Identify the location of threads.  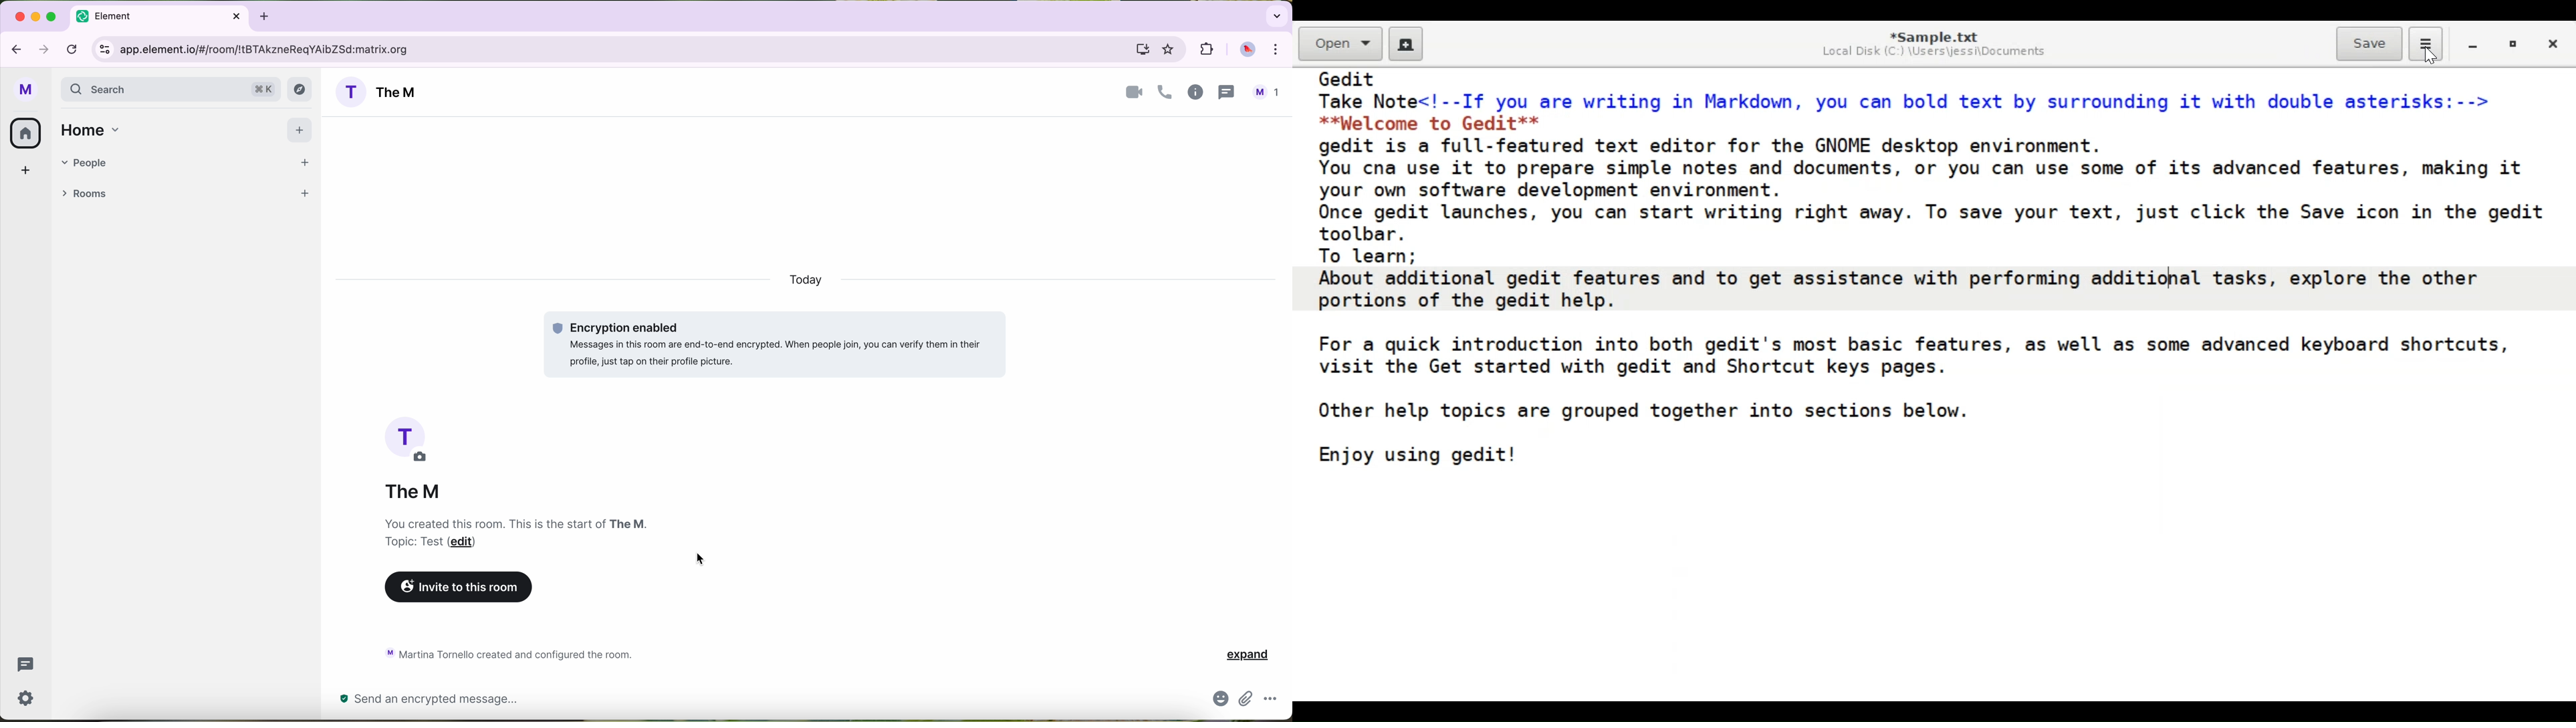
(25, 666).